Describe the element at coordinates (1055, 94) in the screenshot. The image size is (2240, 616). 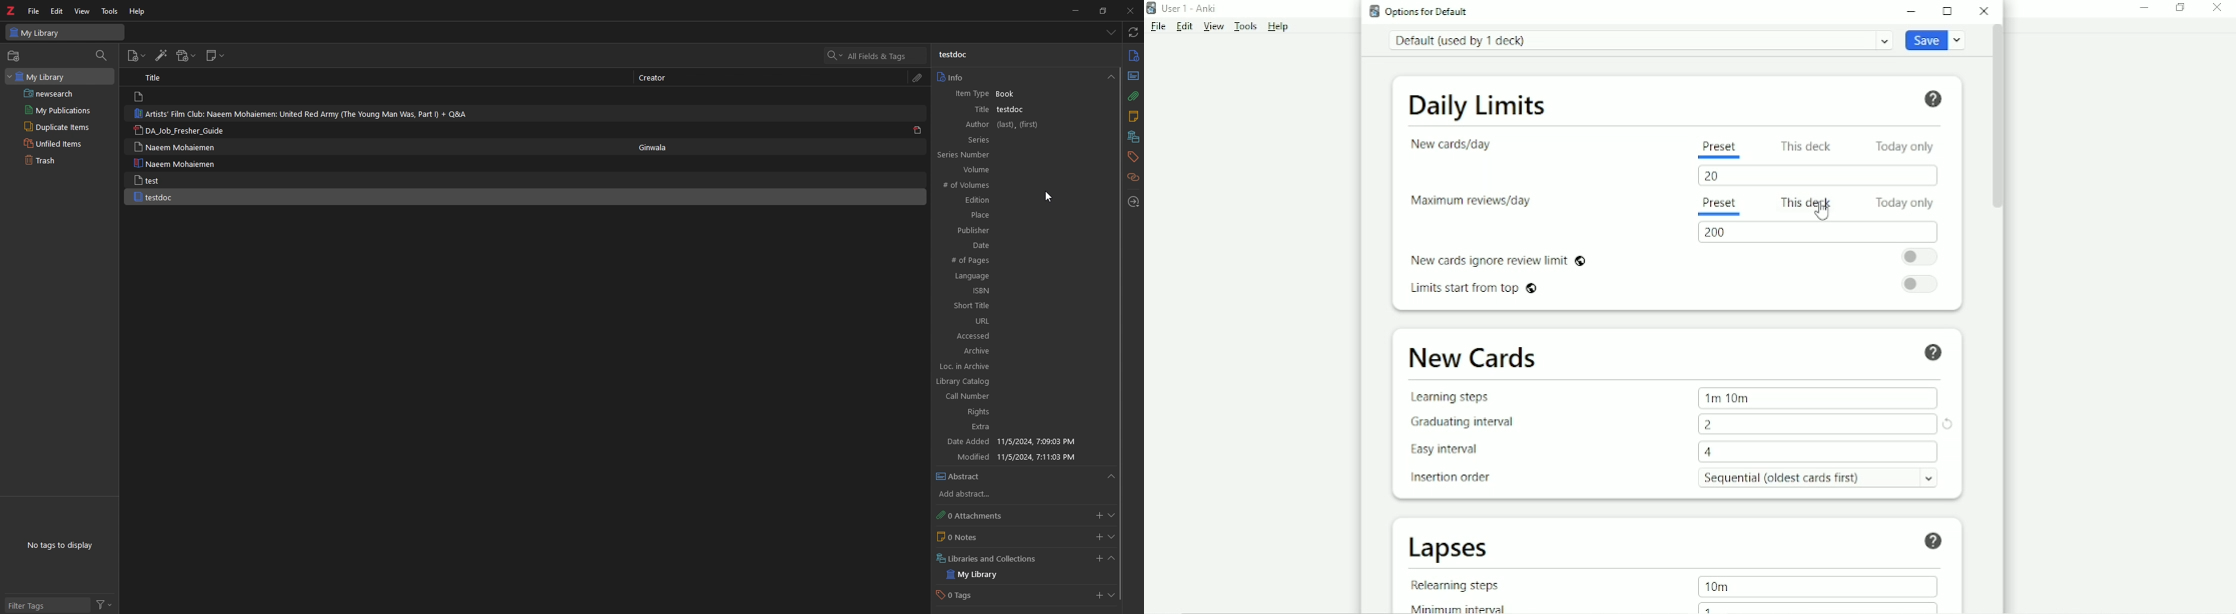
I see `Book` at that location.